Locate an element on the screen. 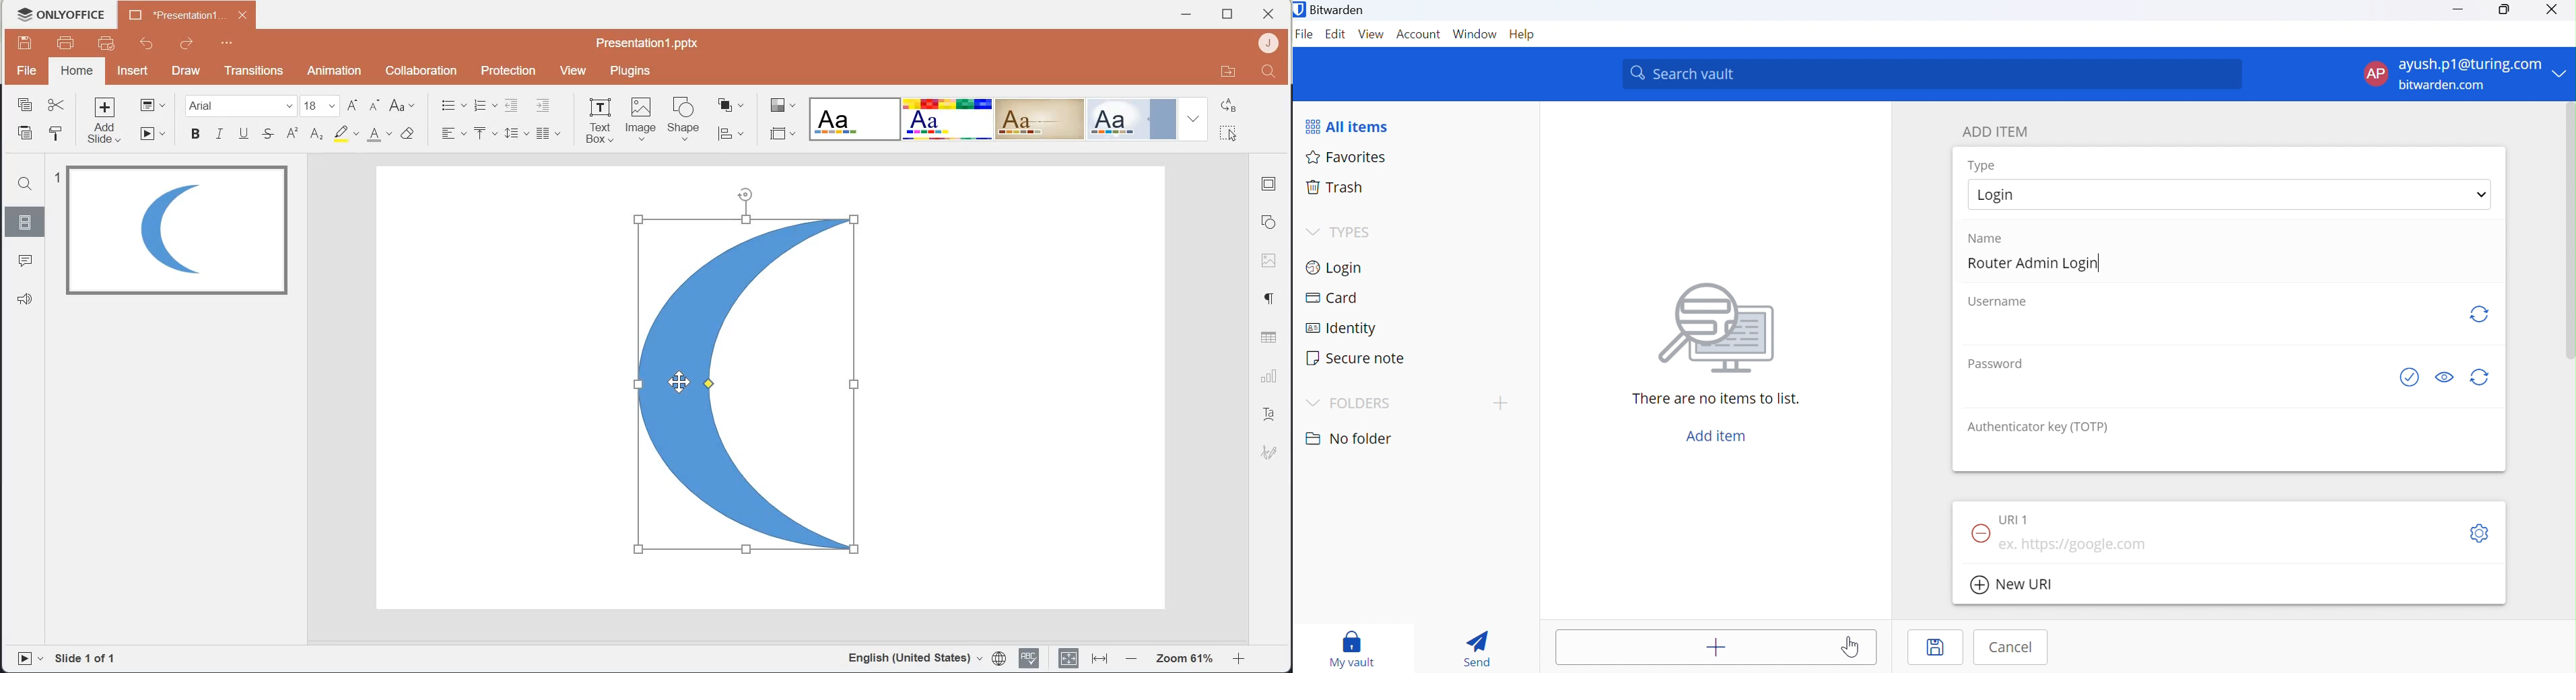 The height and width of the screenshot is (700, 2576). Numbering is located at coordinates (484, 104).